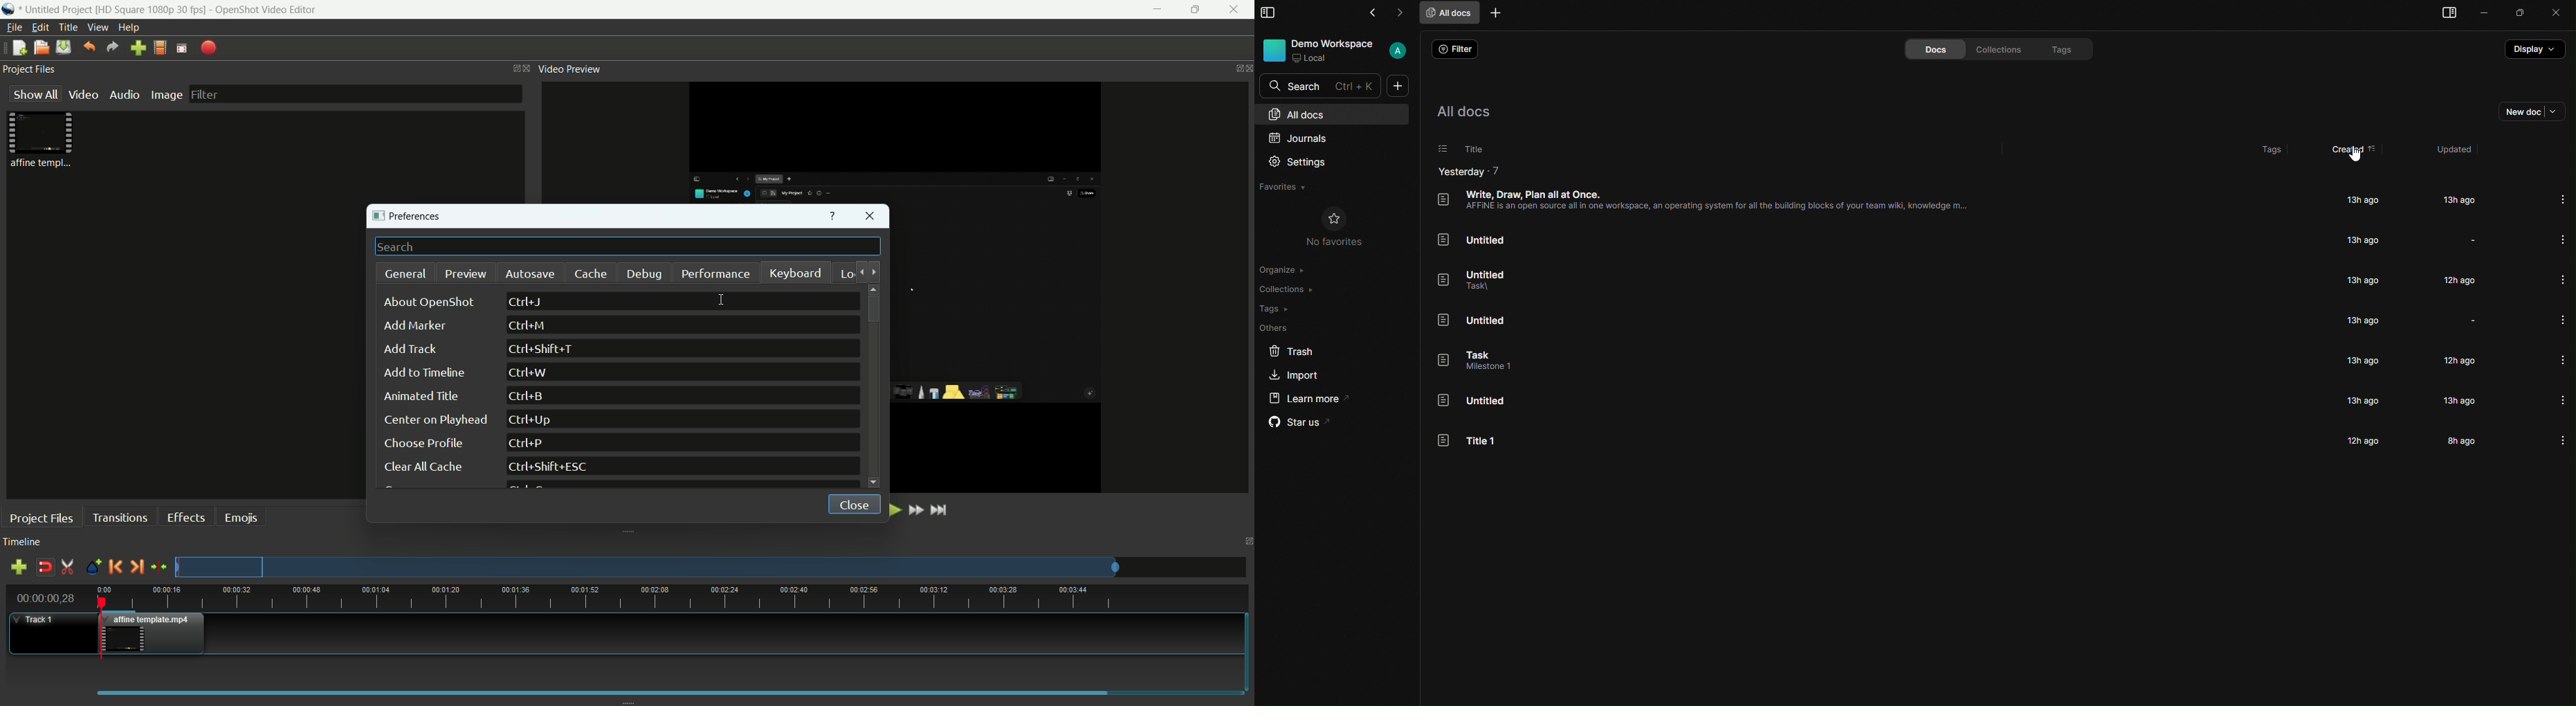 This screenshot has height=728, width=2576. What do you see at coordinates (2364, 437) in the screenshot?
I see `12h ago` at bounding box center [2364, 437].